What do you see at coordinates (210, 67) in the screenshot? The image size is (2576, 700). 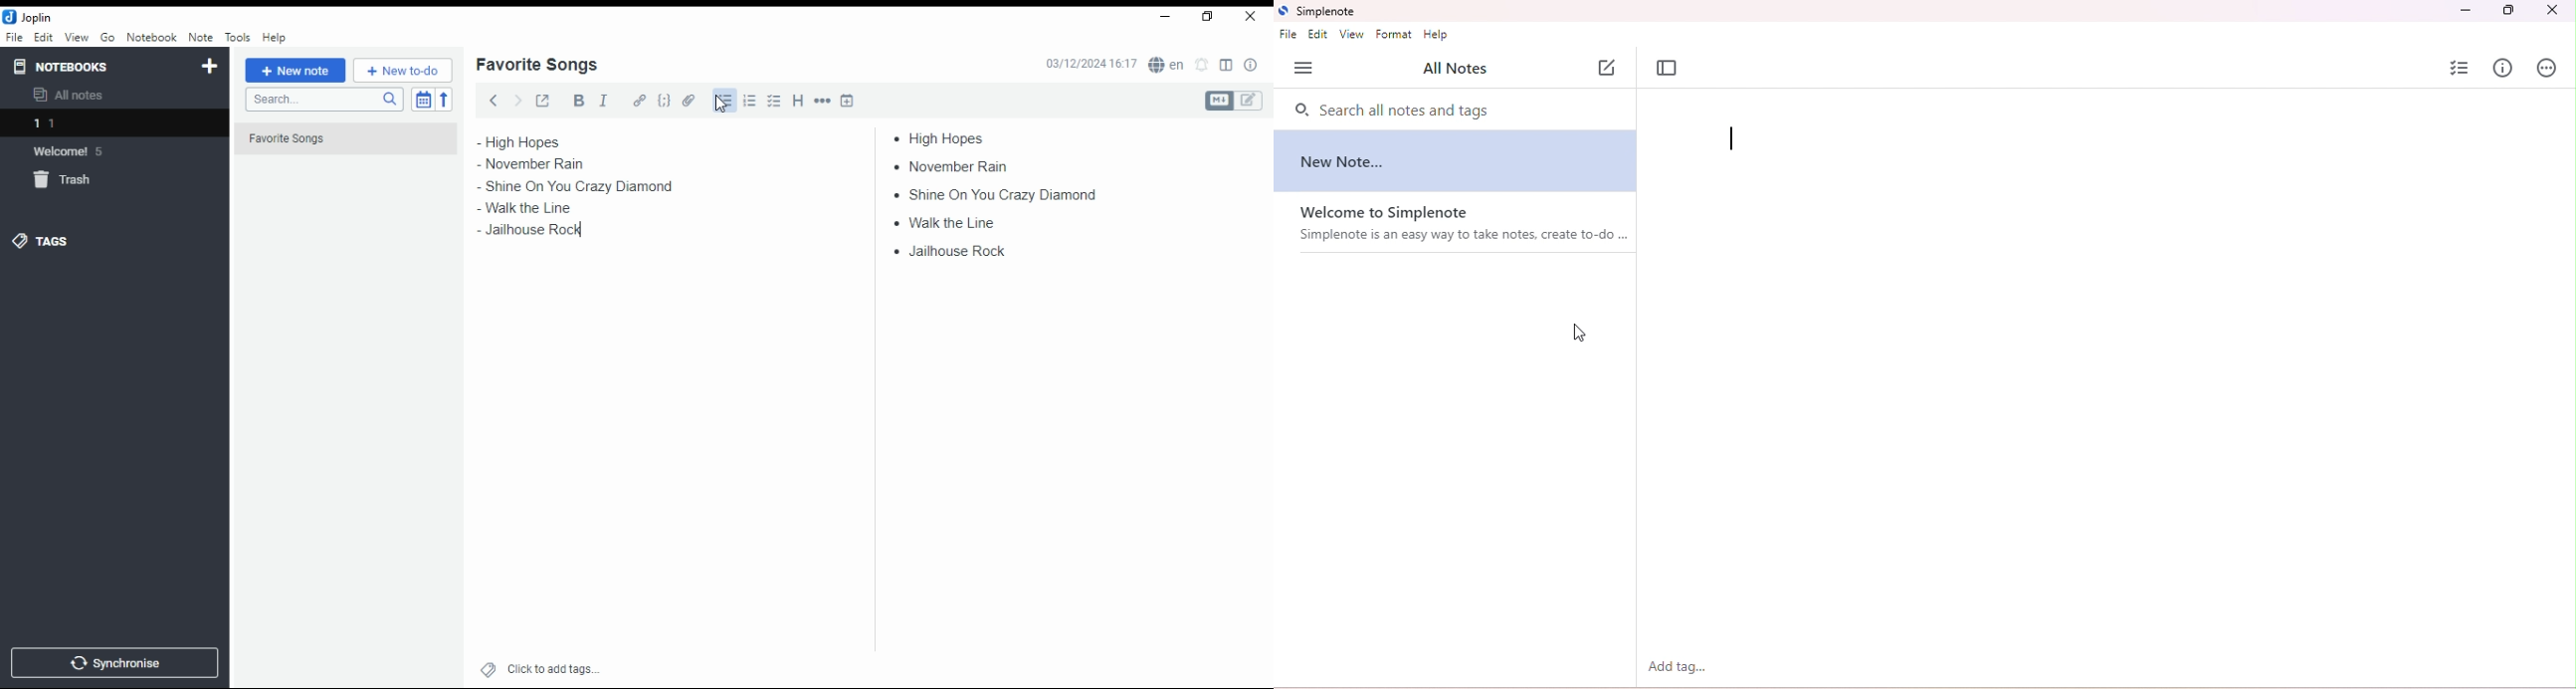 I see `new notebook` at bounding box center [210, 67].